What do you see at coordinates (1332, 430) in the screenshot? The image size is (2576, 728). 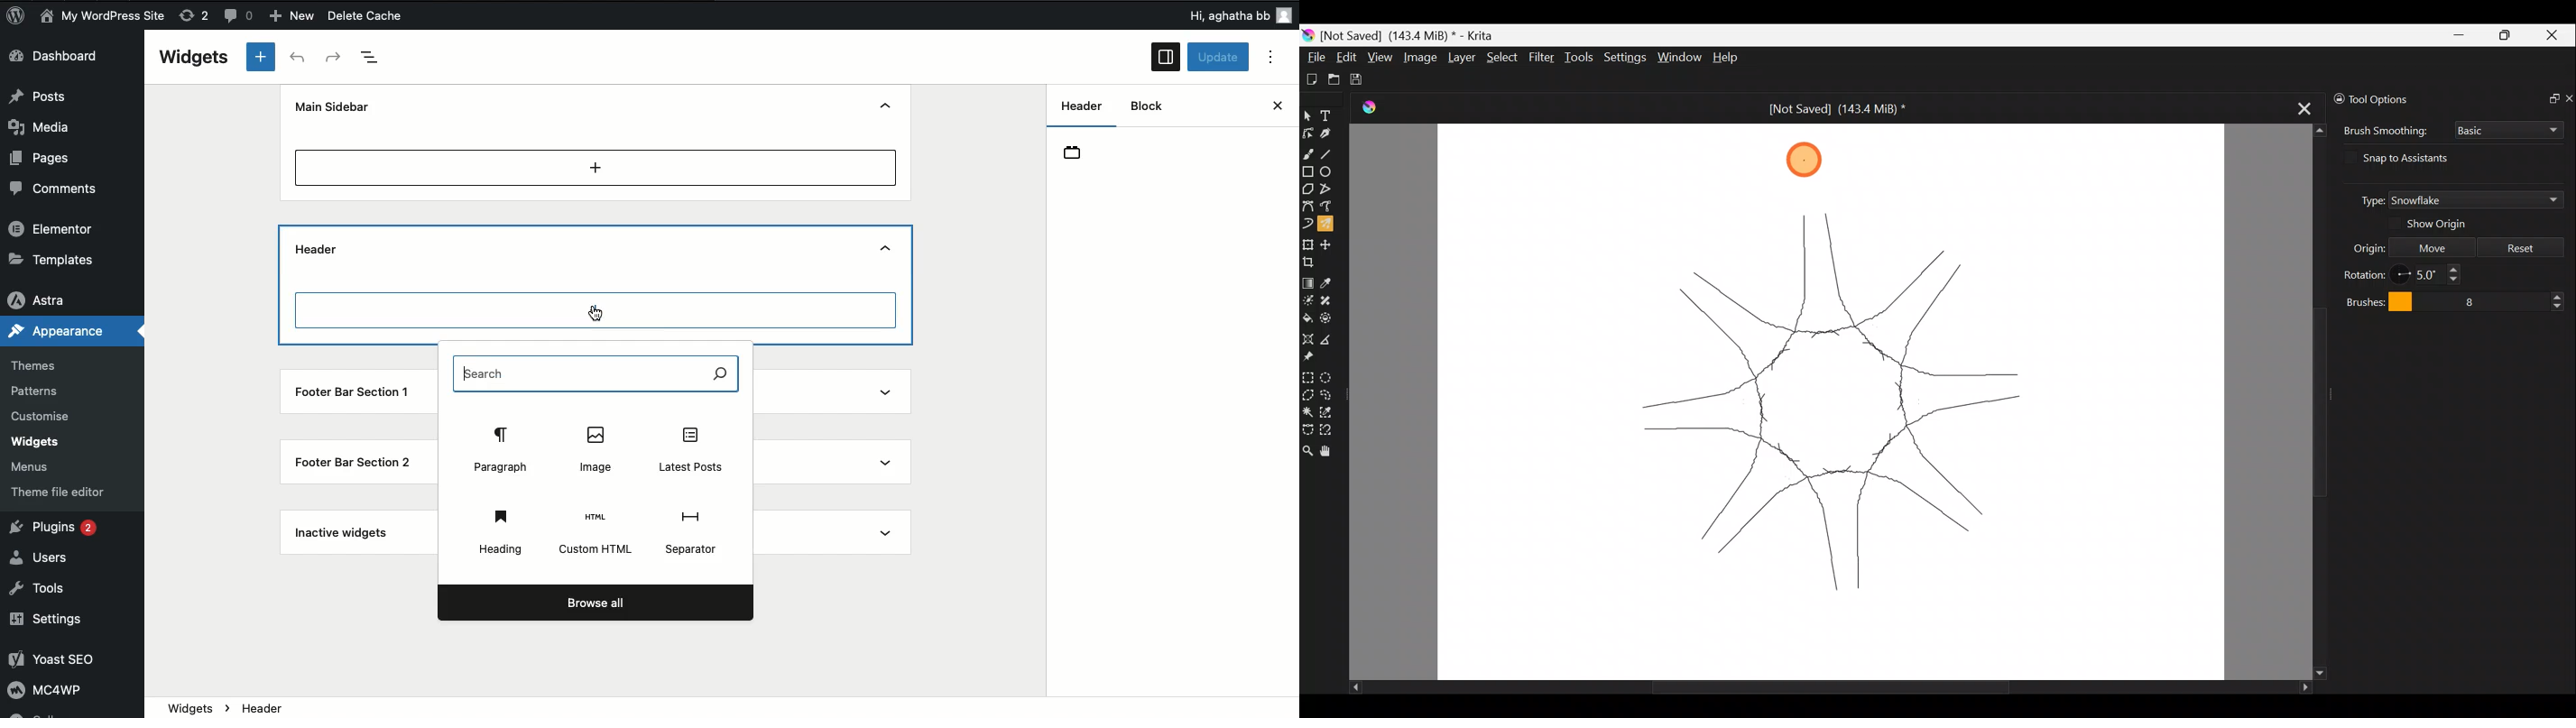 I see `Magnetic curve selection tool` at bounding box center [1332, 430].